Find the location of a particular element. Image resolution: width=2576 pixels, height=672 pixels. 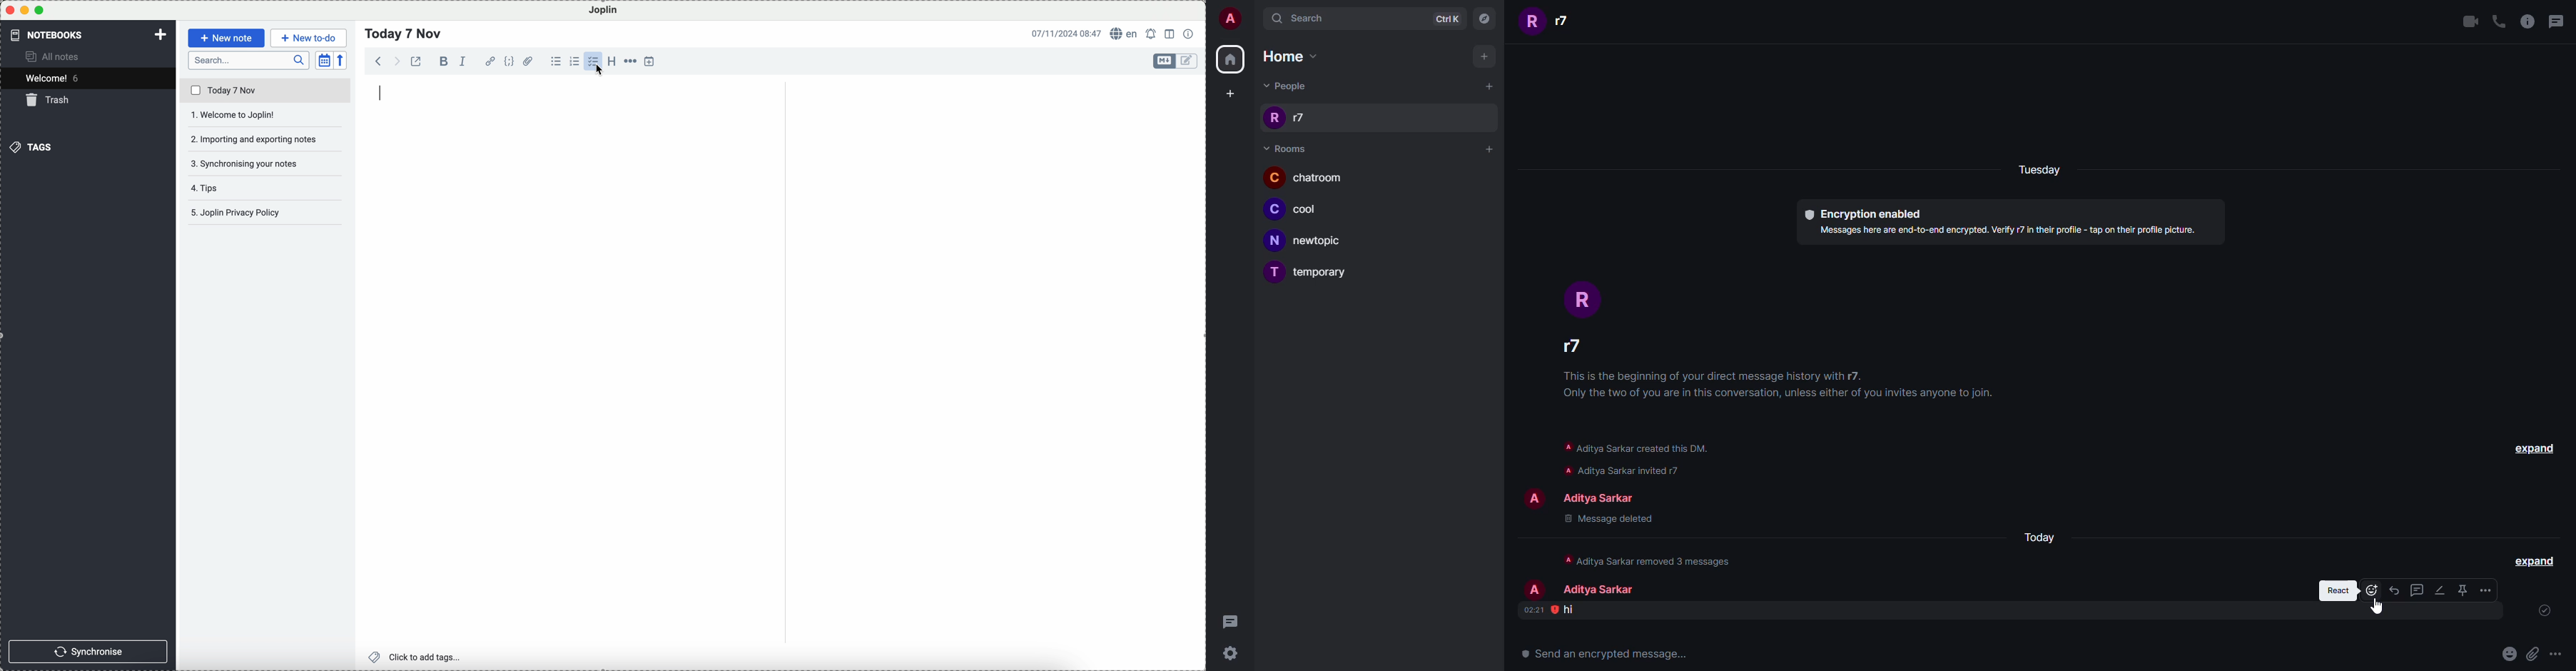

toggle external editing is located at coordinates (416, 61).